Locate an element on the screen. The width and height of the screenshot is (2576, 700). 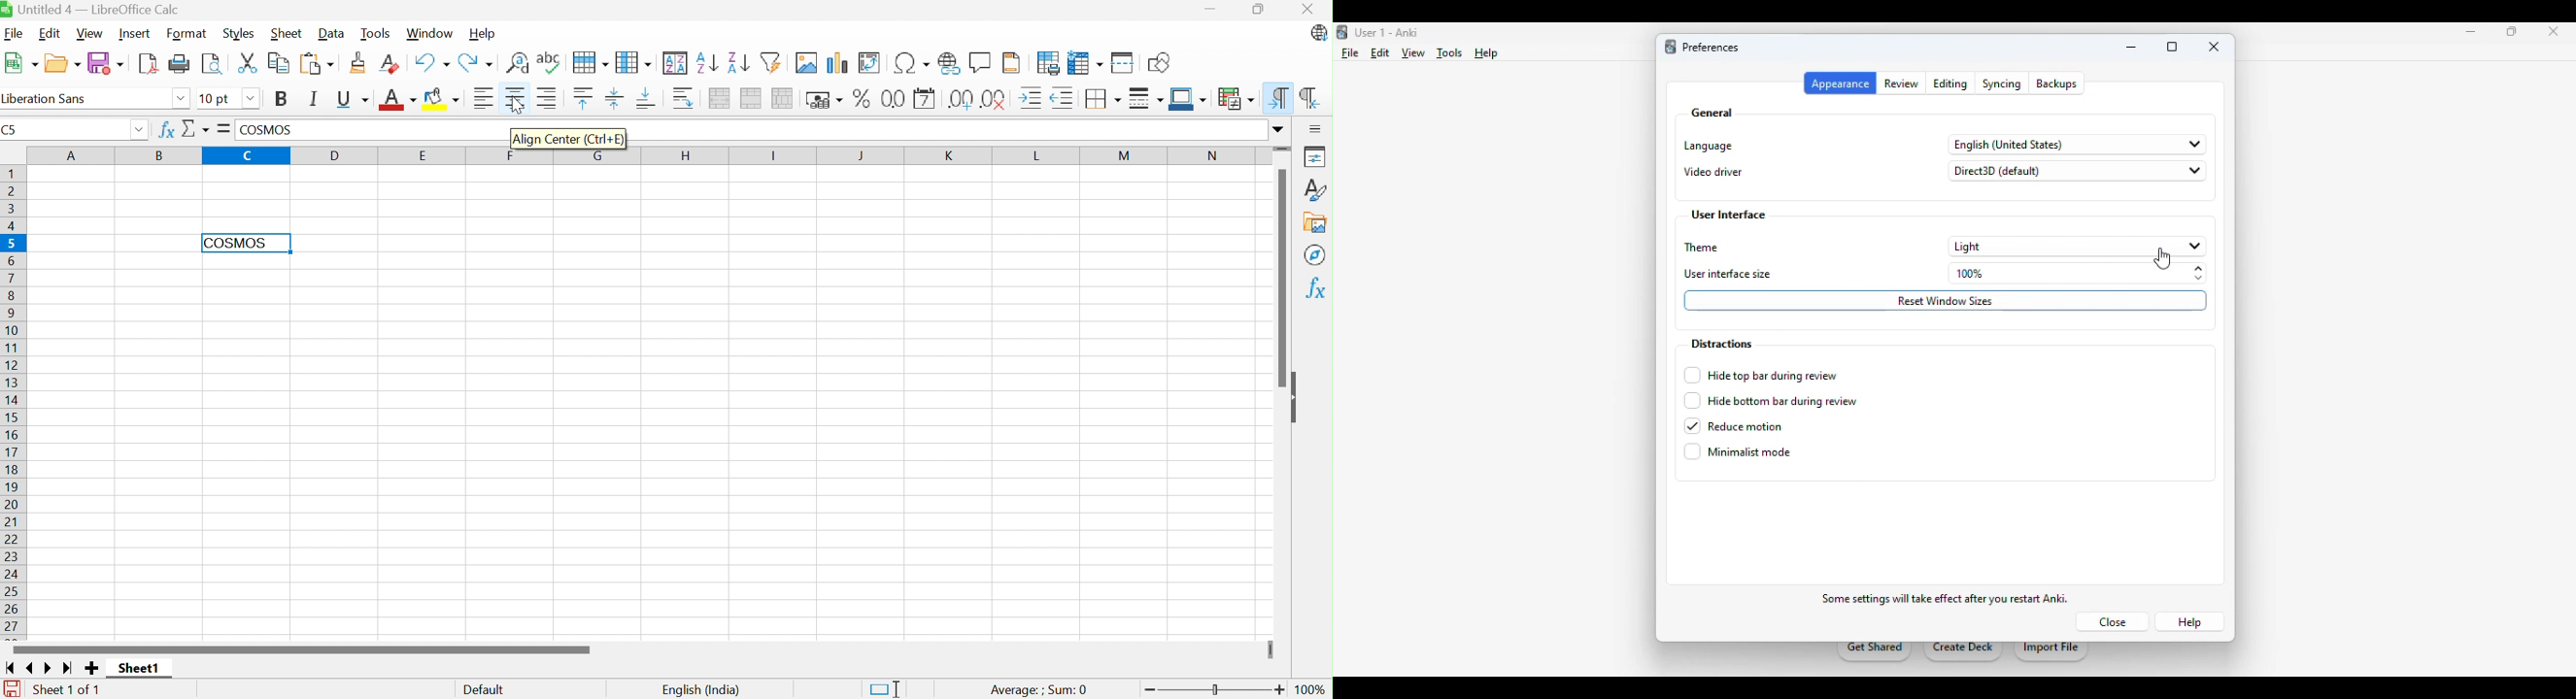
New is located at coordinates (22, 63).